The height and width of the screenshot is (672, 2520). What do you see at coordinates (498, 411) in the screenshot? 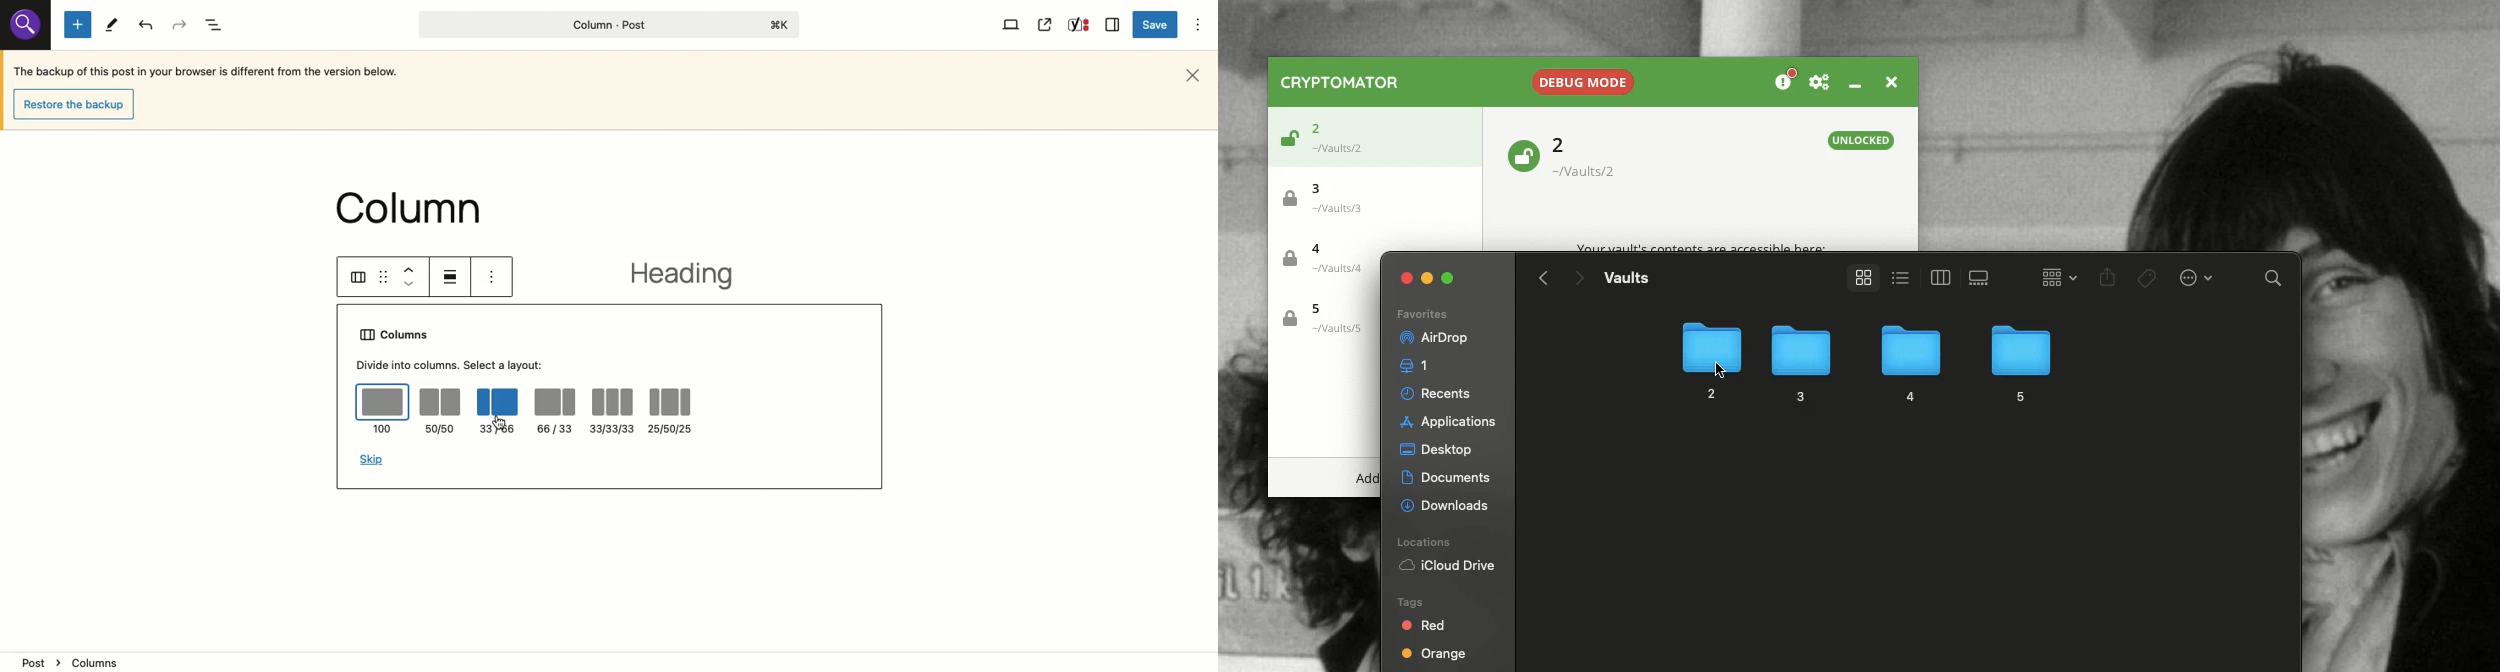
I see `33,66` at bounding box center [498, 411].